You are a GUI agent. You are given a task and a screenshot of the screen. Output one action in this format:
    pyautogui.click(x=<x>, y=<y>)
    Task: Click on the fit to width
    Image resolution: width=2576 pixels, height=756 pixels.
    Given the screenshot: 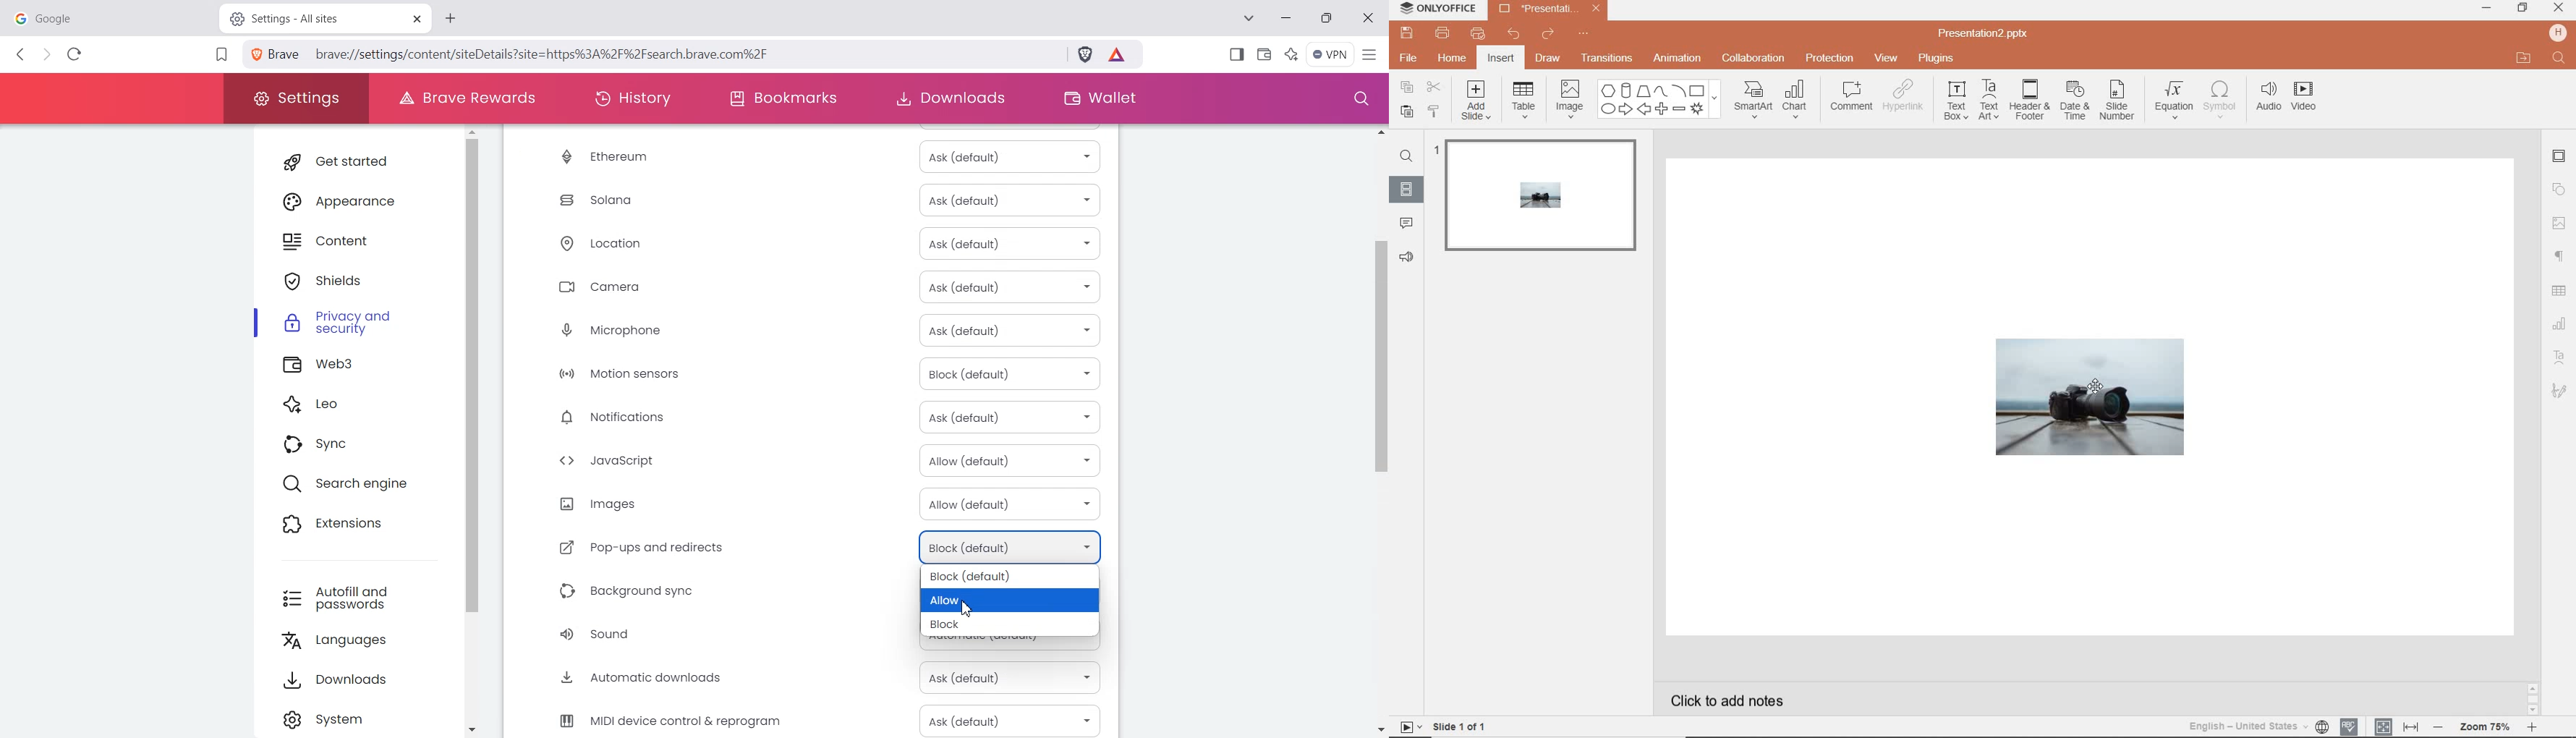 What is the action you would take?
    pyautogui.click(x=2410, y=727)
    